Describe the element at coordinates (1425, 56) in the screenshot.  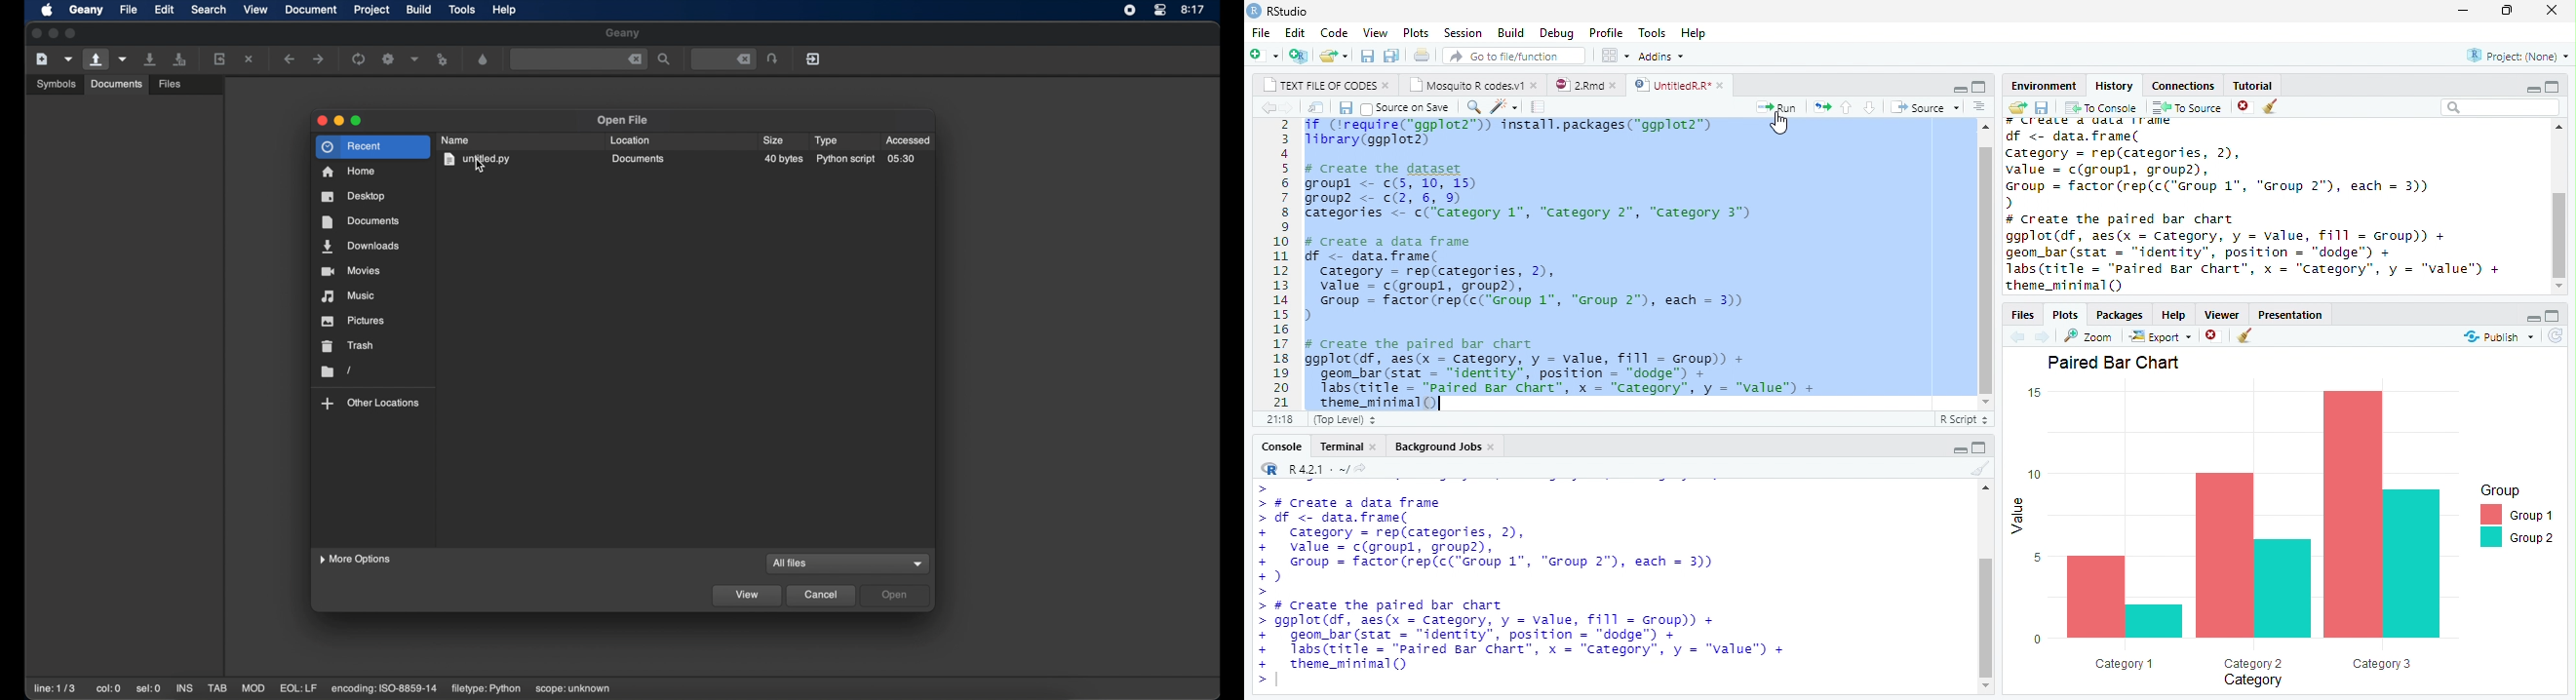
I see `print current file` at that location.